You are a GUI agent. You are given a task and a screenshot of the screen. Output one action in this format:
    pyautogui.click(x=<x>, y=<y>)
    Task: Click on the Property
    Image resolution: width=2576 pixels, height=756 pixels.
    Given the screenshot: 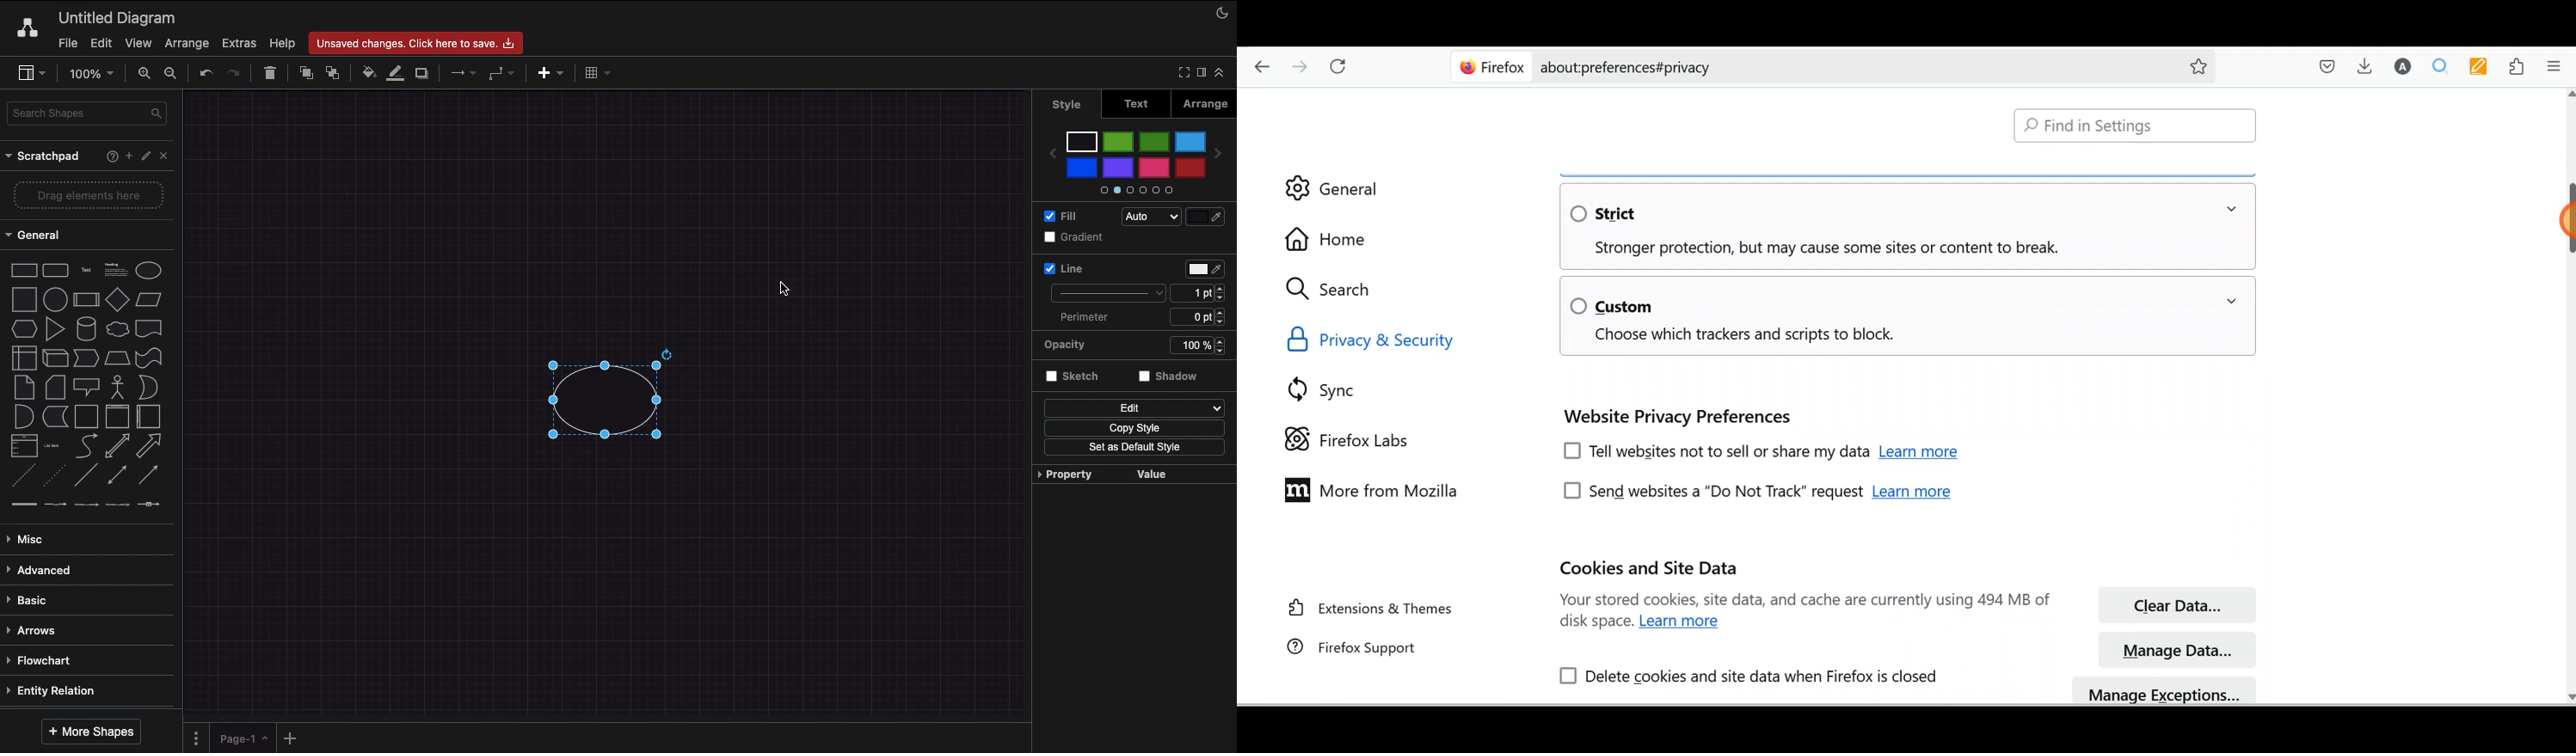 What is the action you would take?
    pyautogui.click(x=1070, y=474)
    